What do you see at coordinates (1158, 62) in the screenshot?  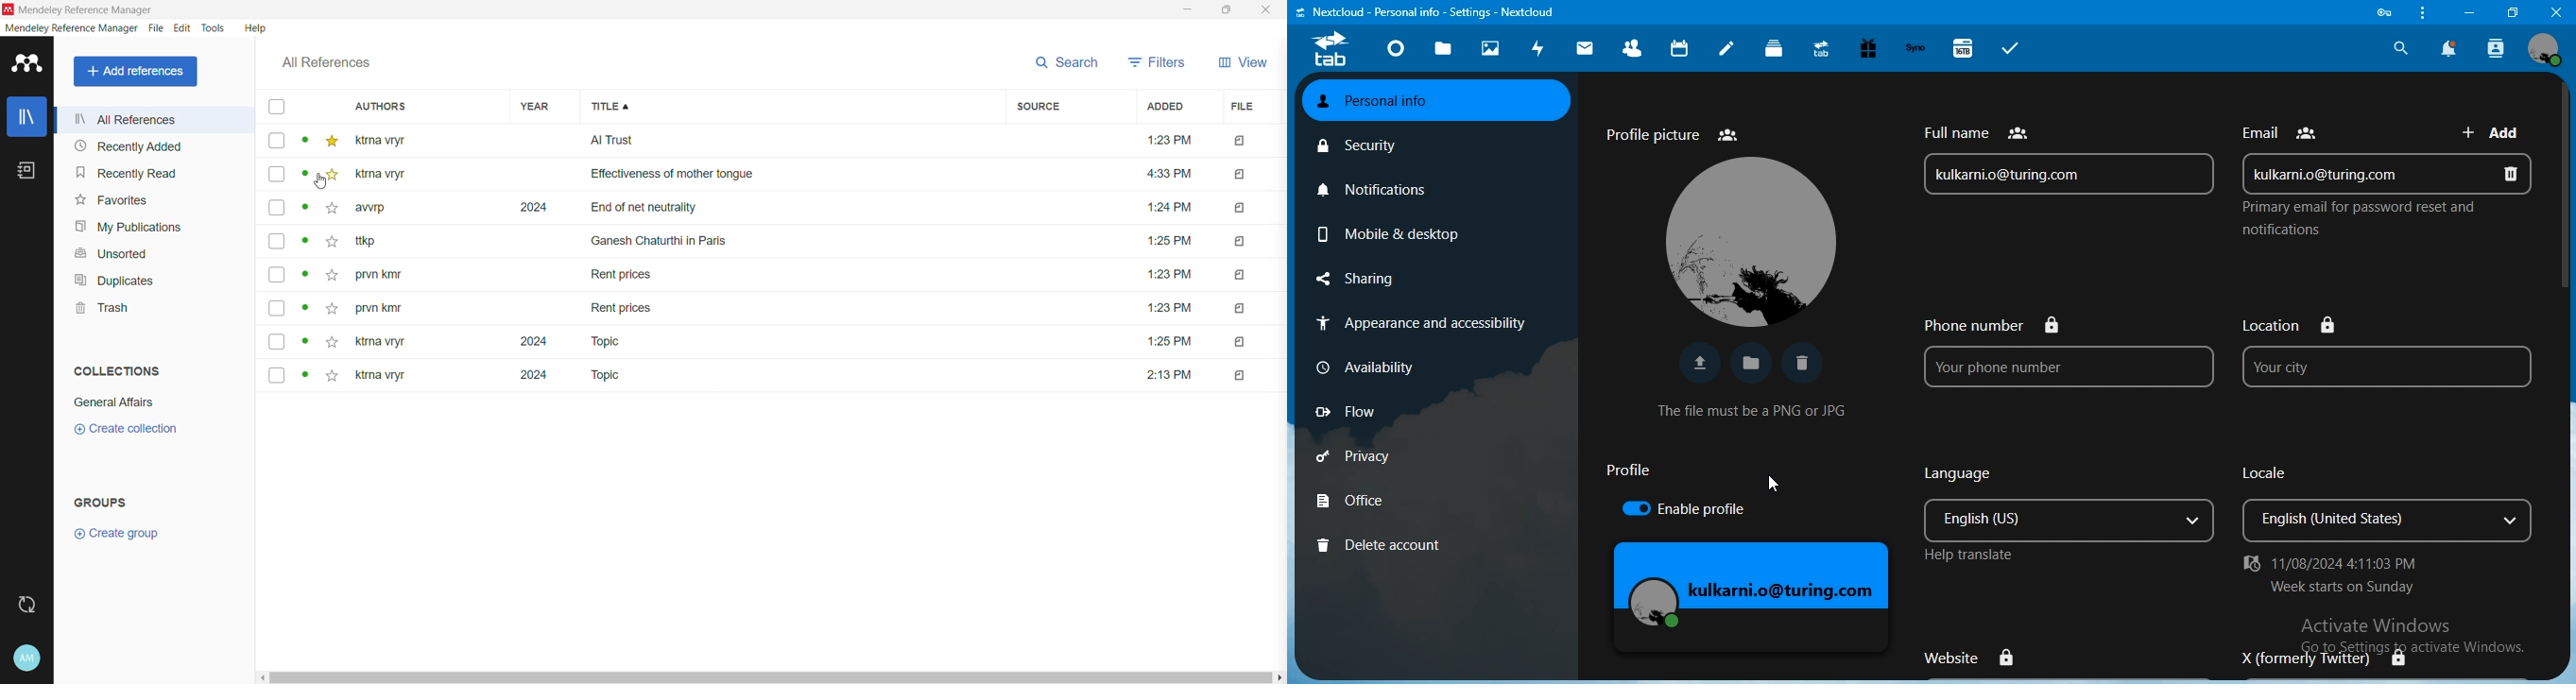 I see `Filters` at bounding box center [1158, 62].